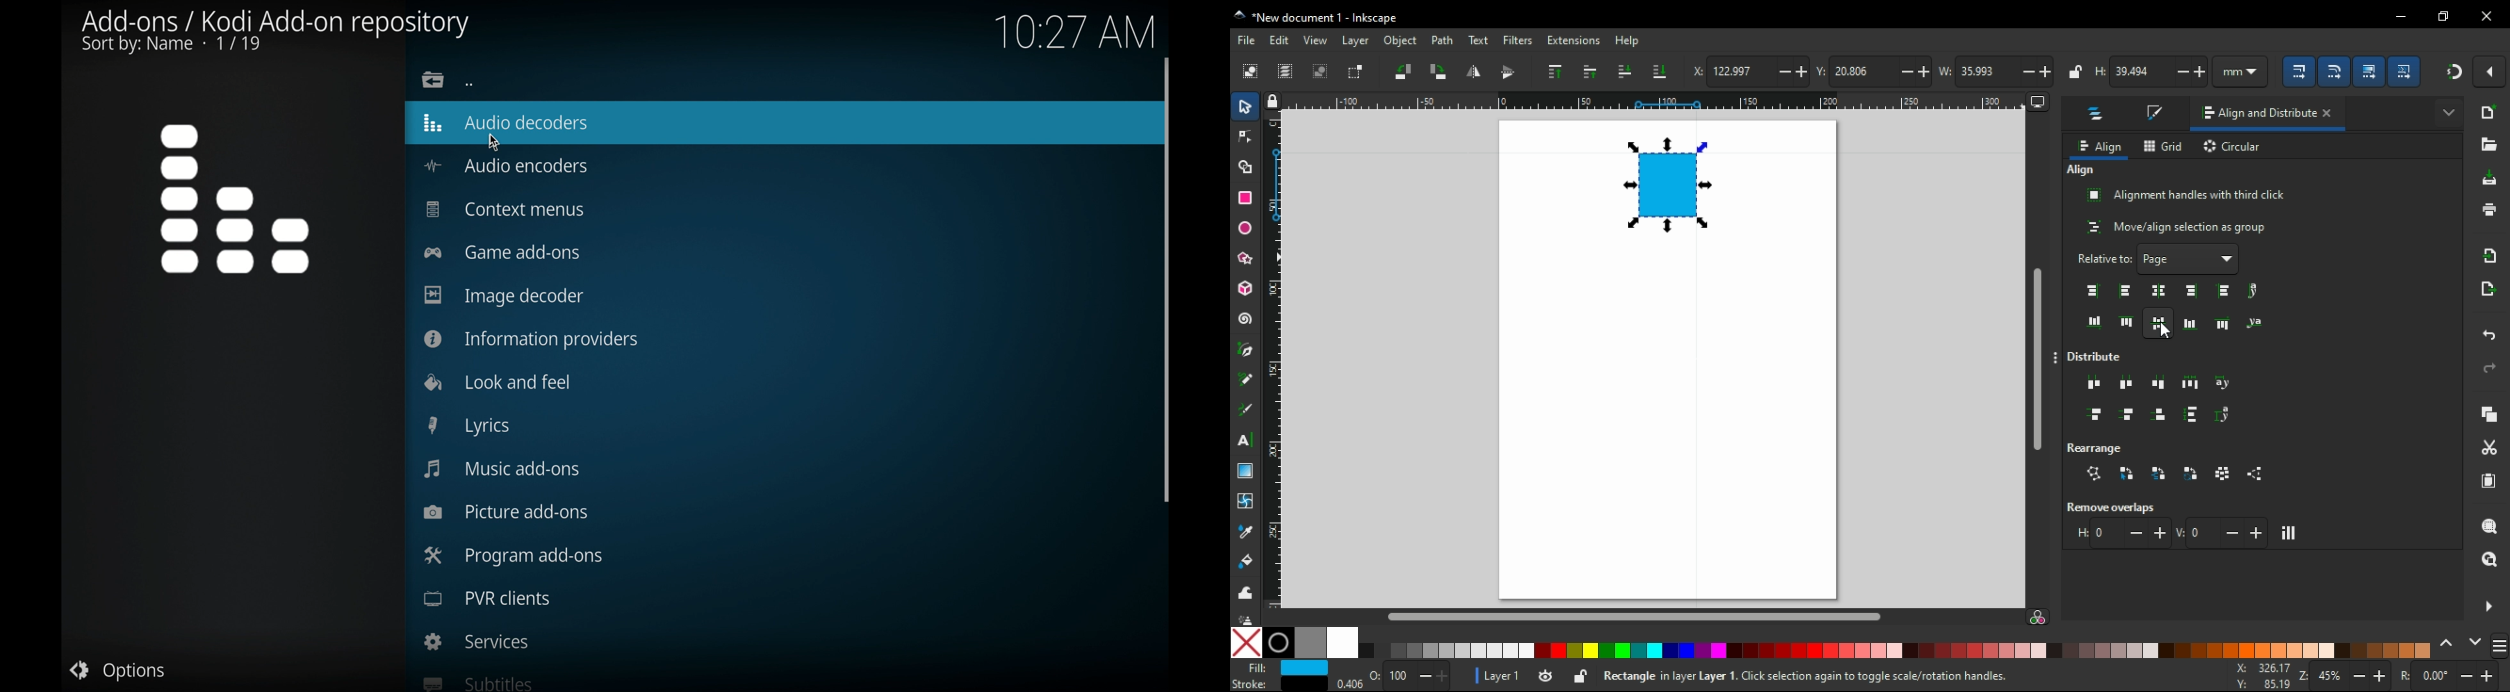  I want to click on add-ons/ kodi add-on repository, so click(277, 31).